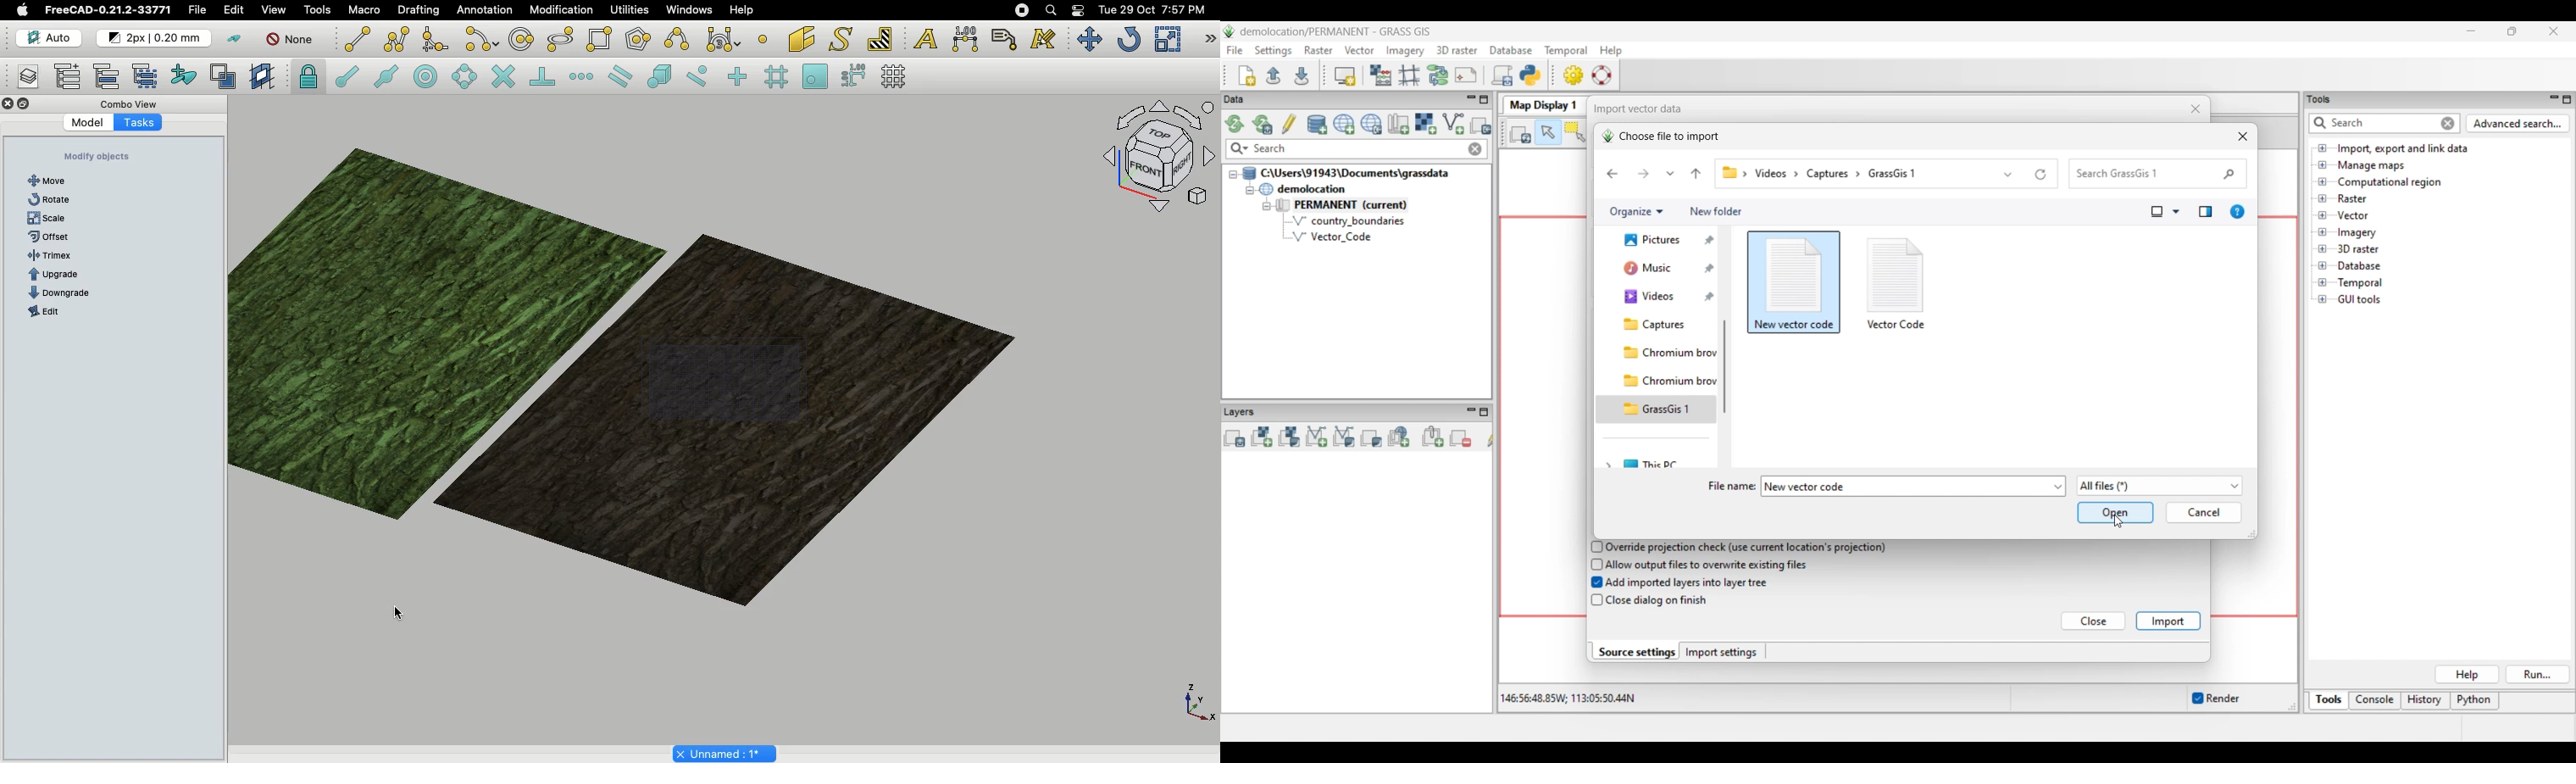  I want to click on Search, so click(1050, 10).